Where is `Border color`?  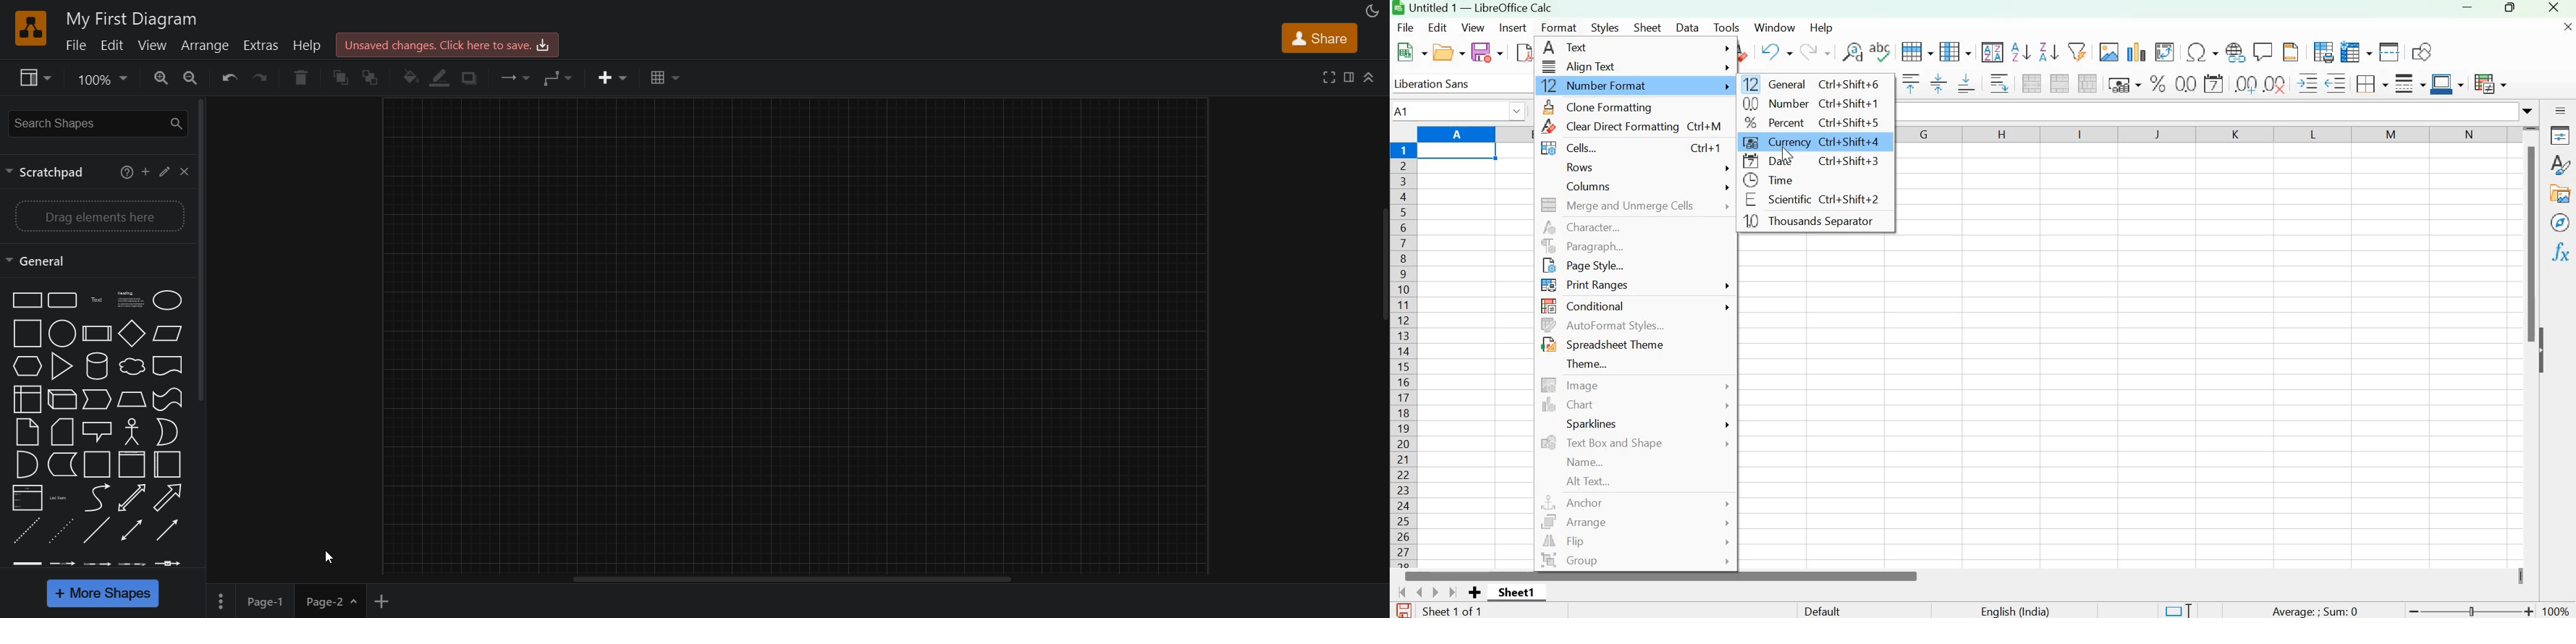
Border color is located at coordinates (2447, 84).